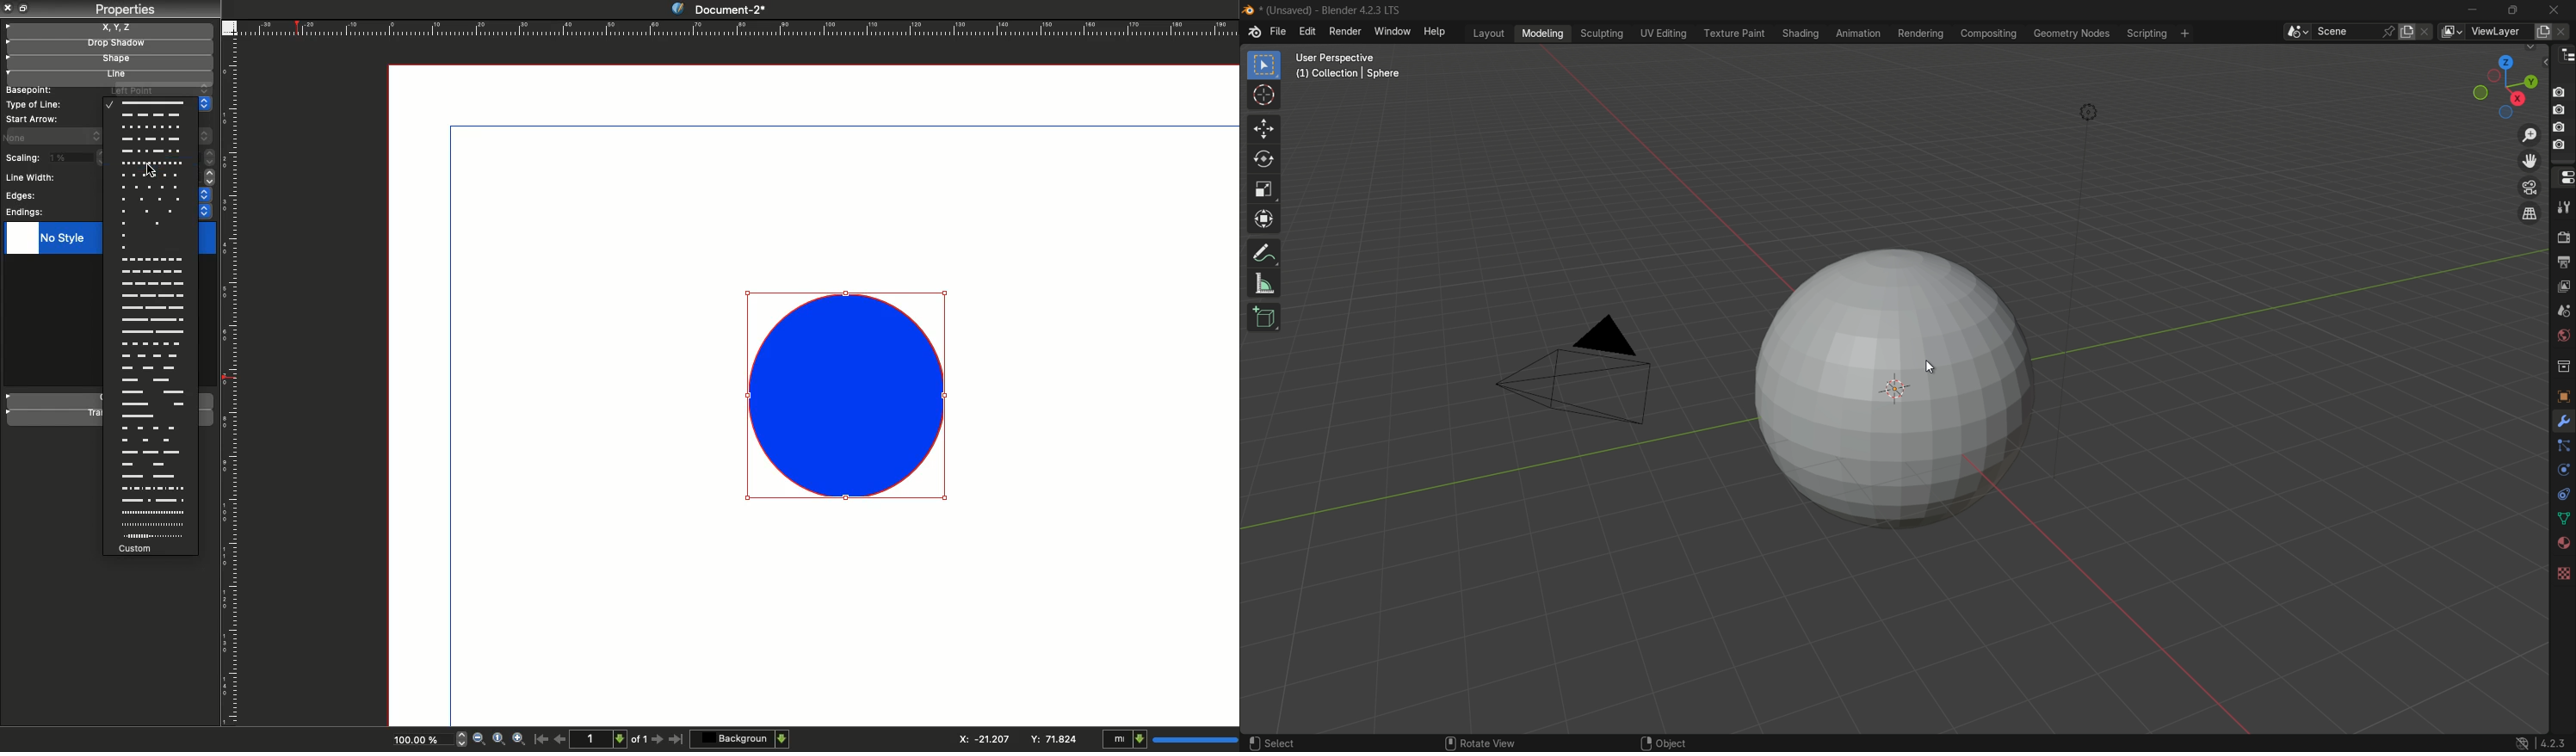  I want to click on 1, so click(601, 738).